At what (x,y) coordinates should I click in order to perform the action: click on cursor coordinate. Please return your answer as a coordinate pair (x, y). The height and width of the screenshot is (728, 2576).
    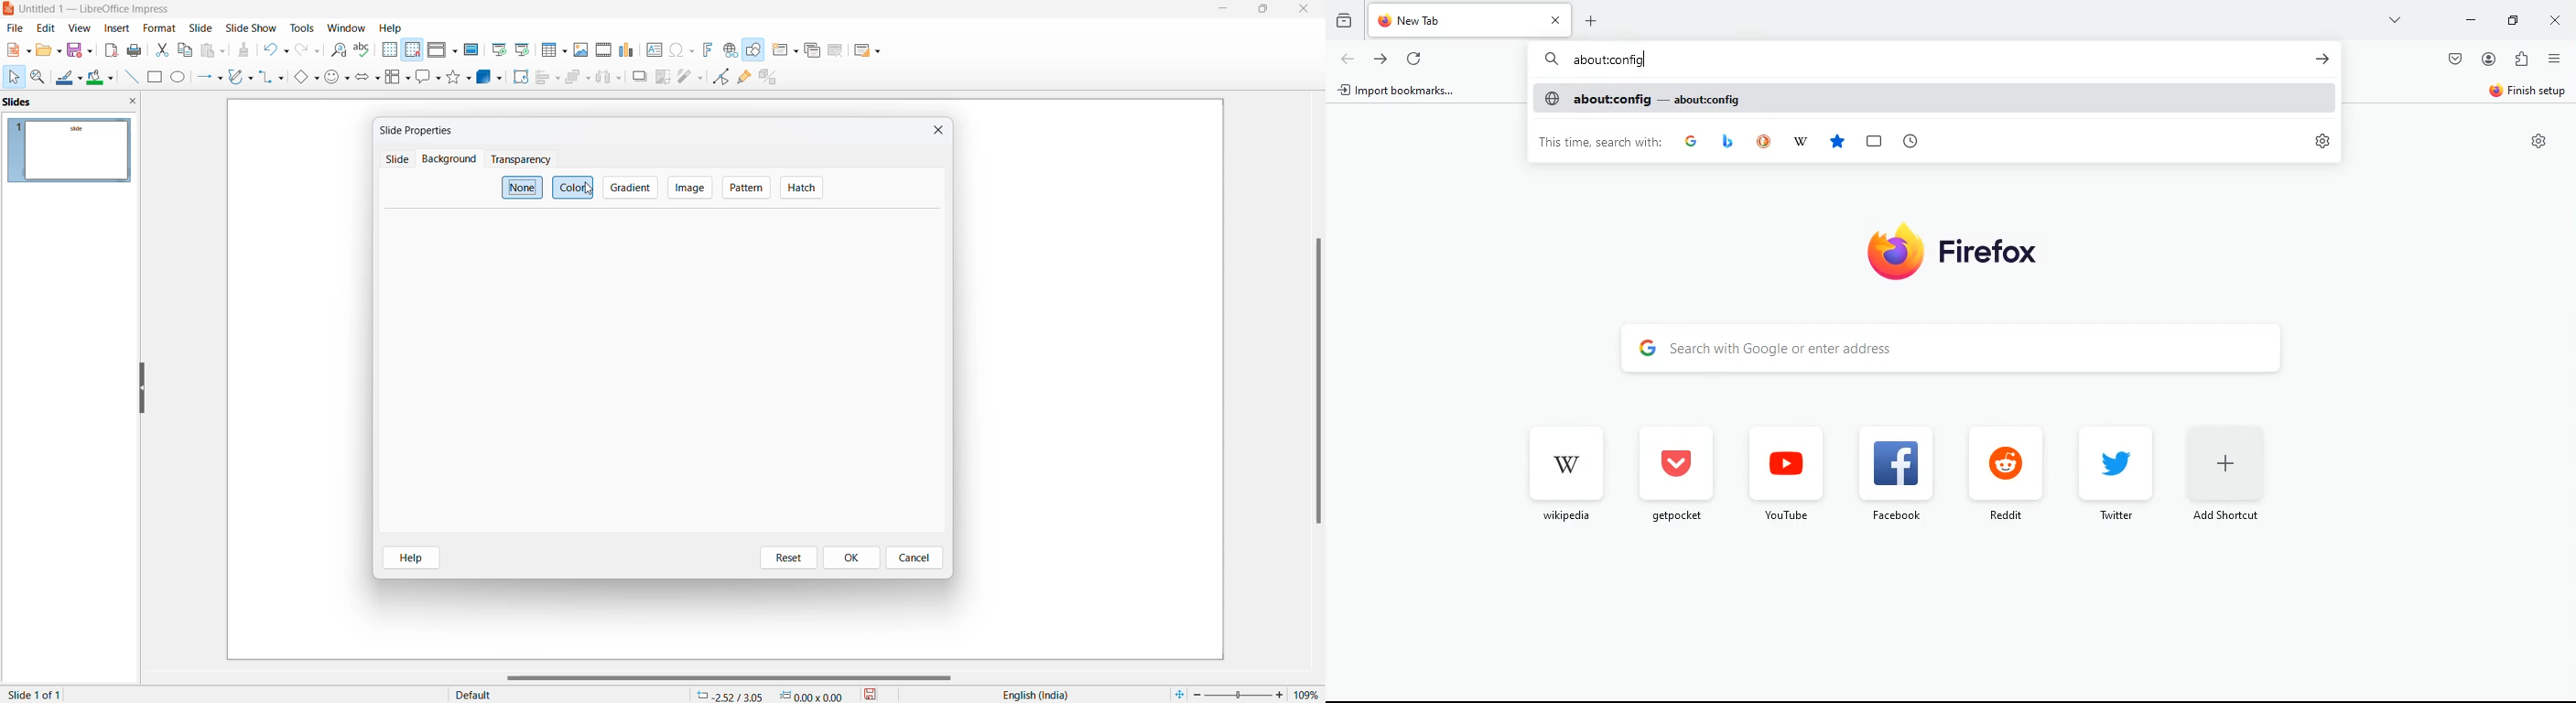
    Looking at the image, I should click on (774, 693).